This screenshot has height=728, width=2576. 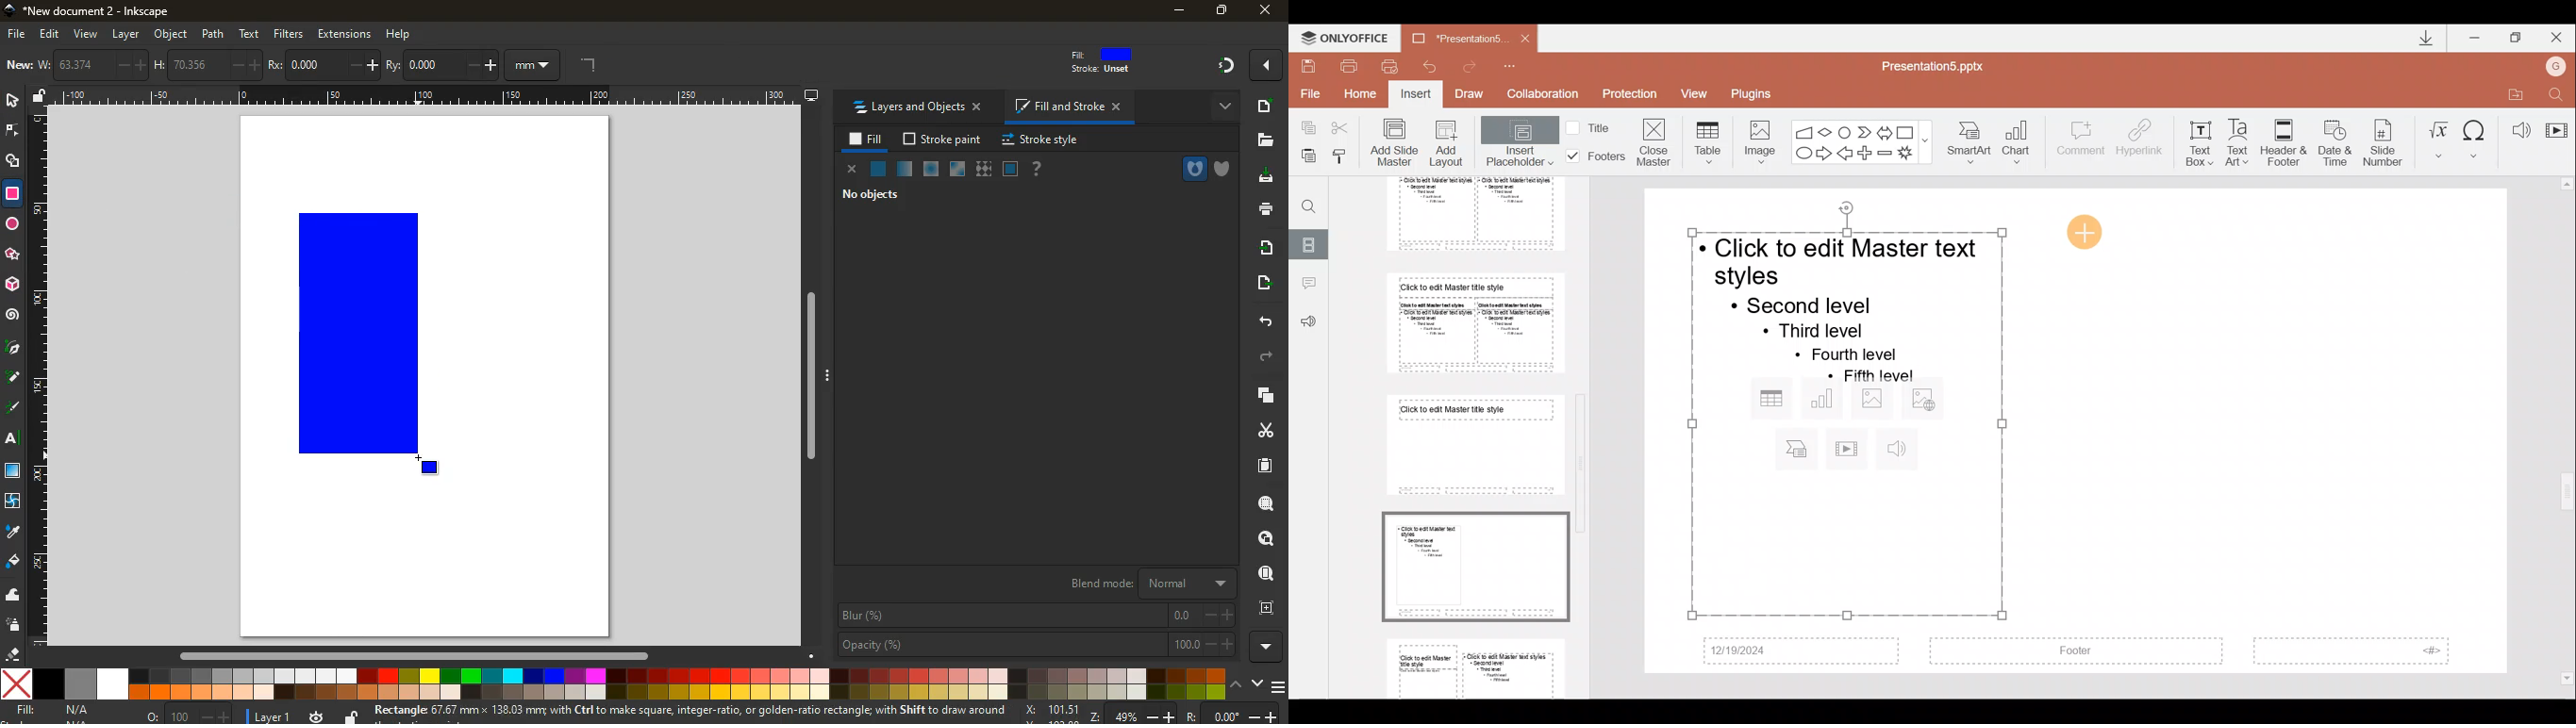 What do you see at coordinates (1824, 154) in the screenshot?
I see `Right arrow` at bounding box center [1824, 154].